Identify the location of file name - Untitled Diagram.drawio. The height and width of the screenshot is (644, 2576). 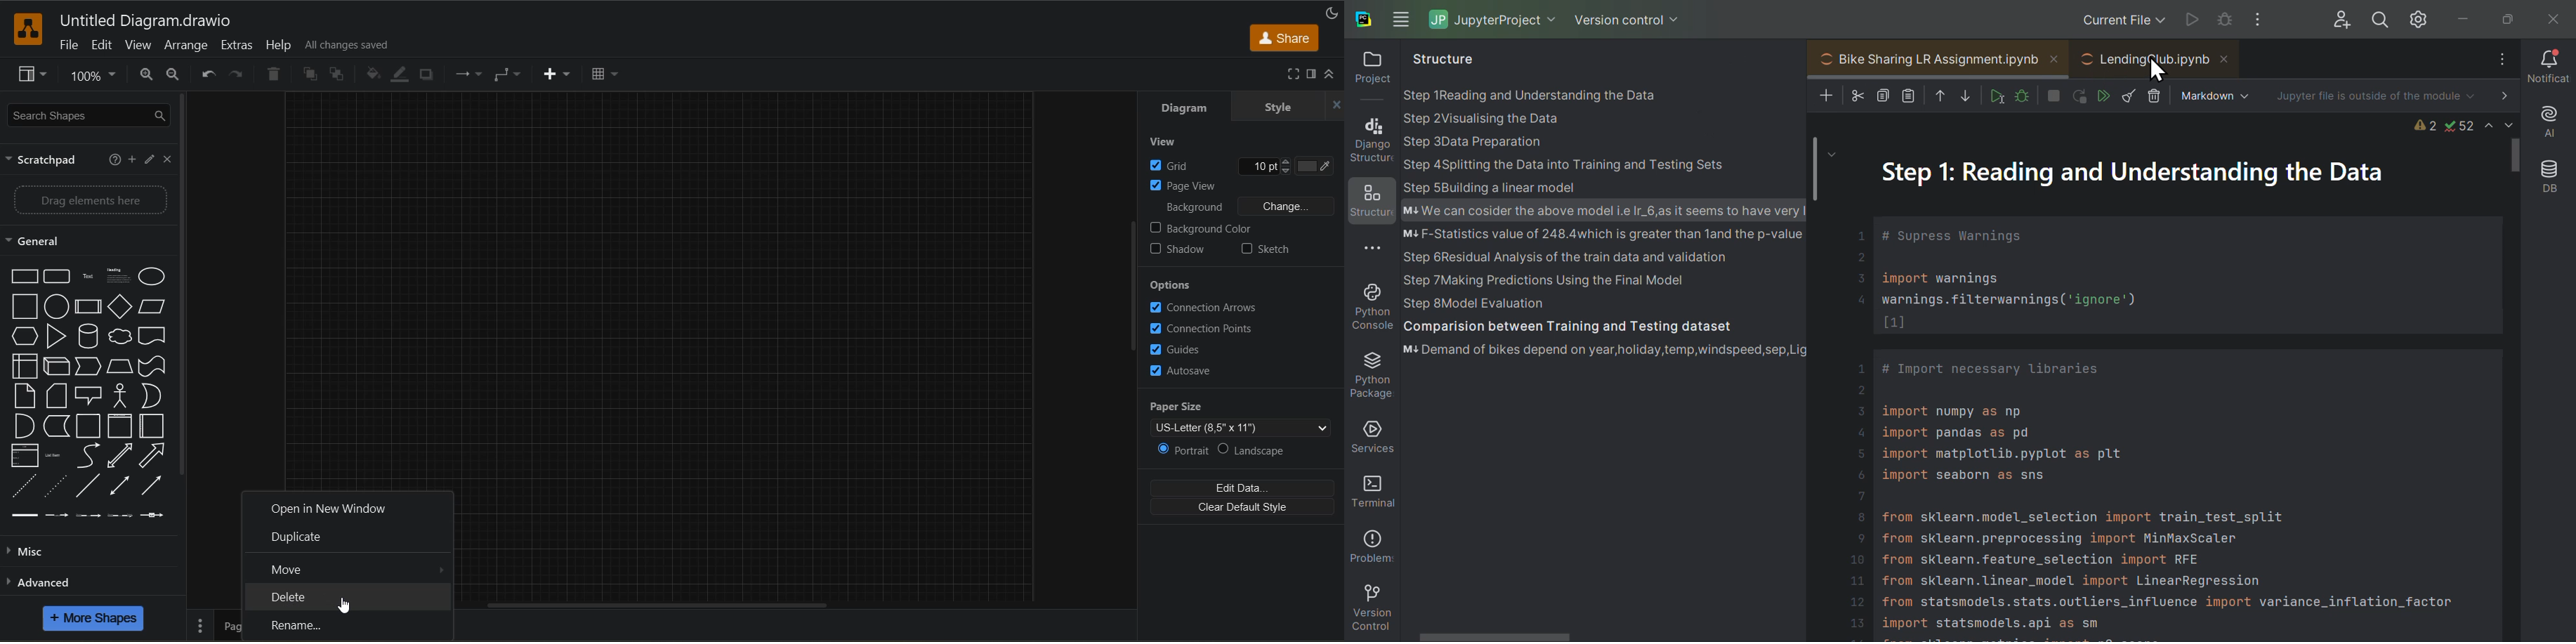
(197, 20).